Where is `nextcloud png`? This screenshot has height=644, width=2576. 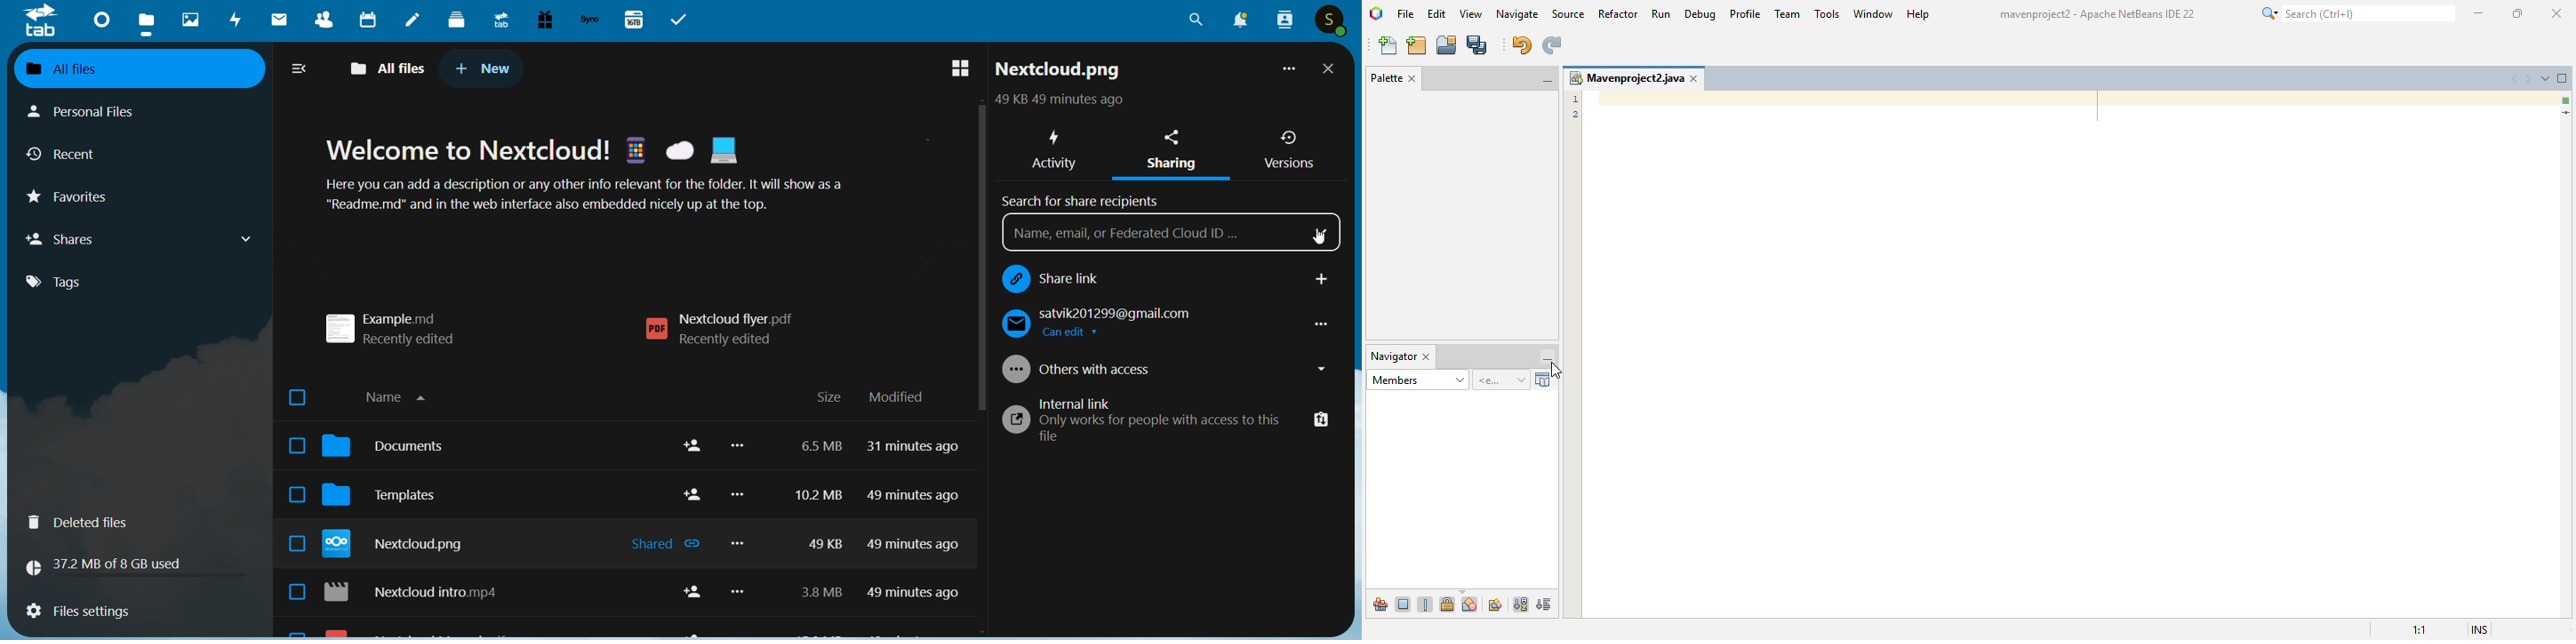 nextcloud png is located at coordinates (1059, 72).